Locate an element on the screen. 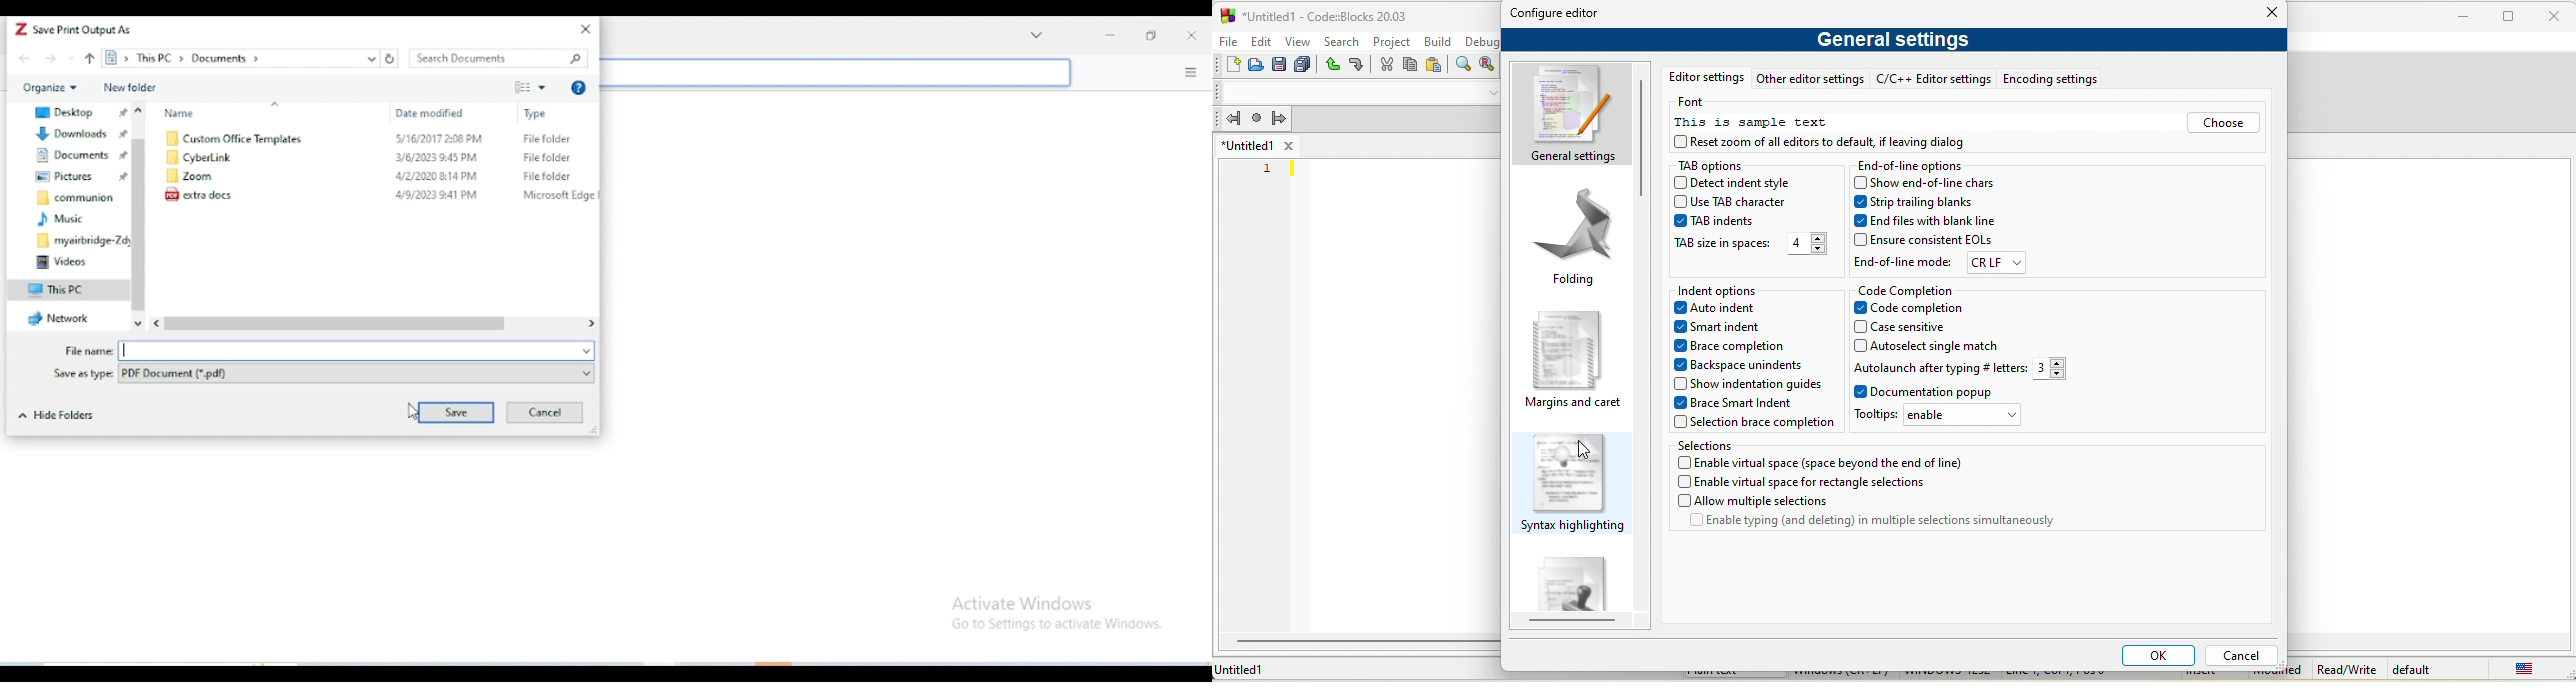 The height and width of the screenshot is (700, 2576). change your view is located at coordinates (531, 87).